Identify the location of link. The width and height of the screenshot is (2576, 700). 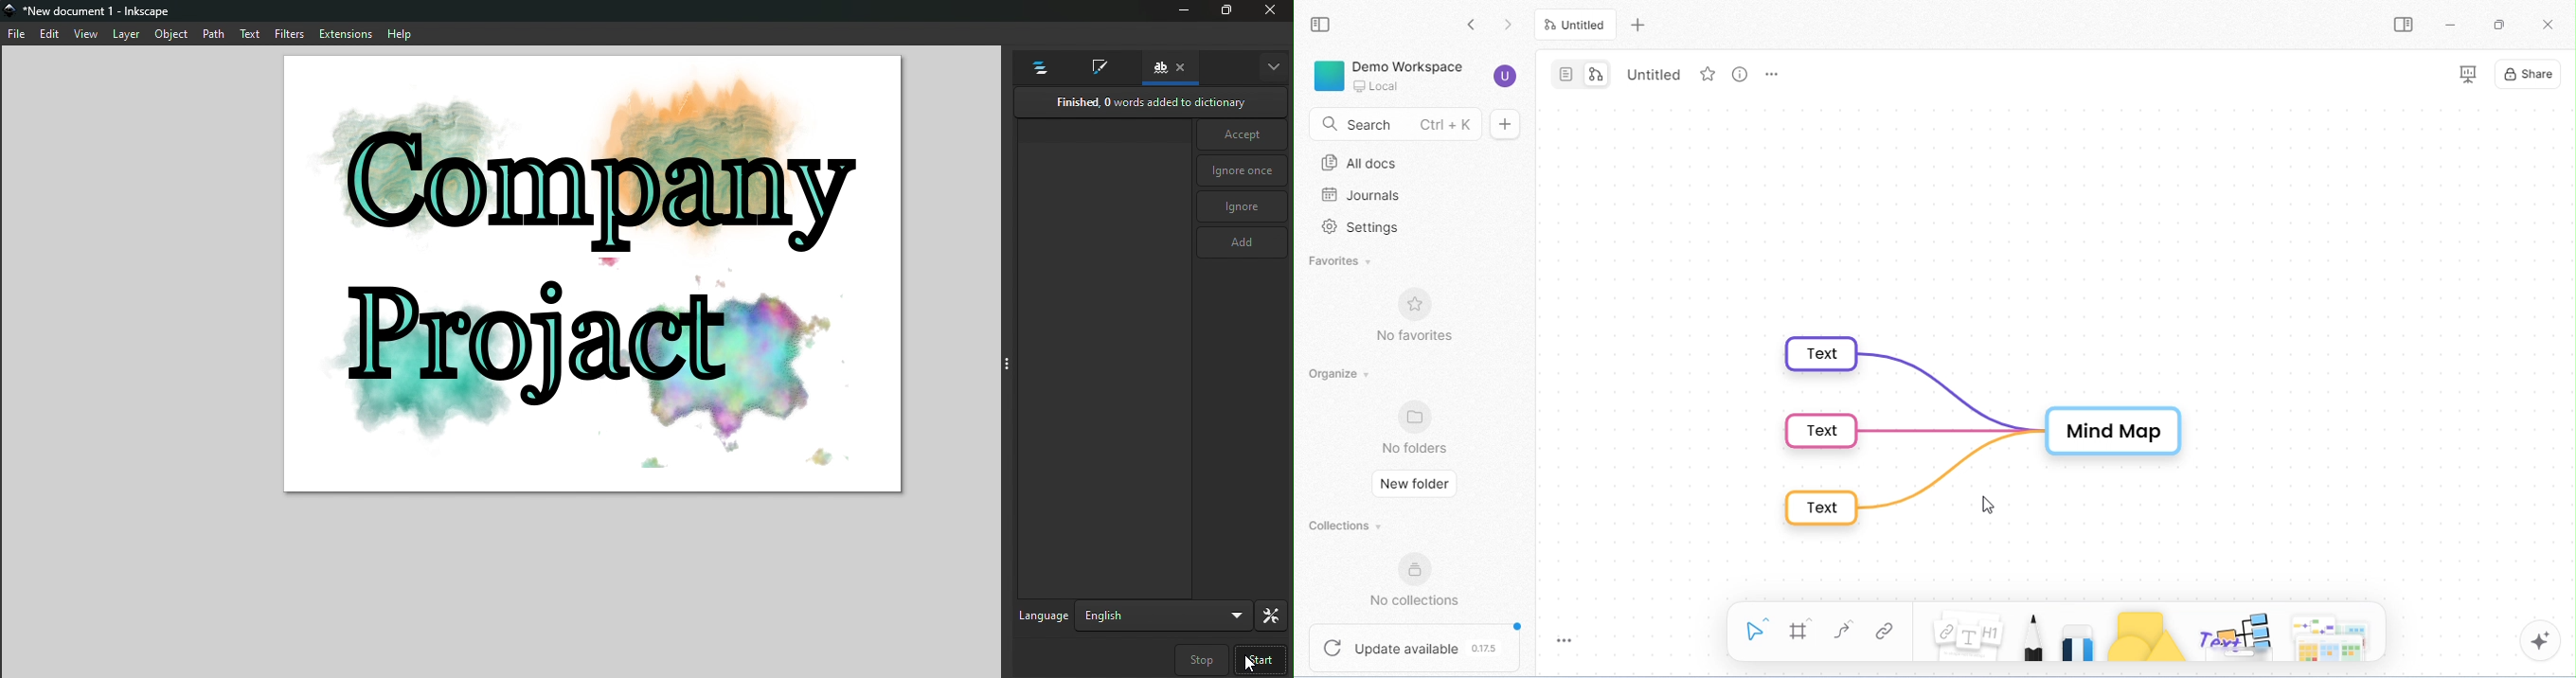
(1883, 633).